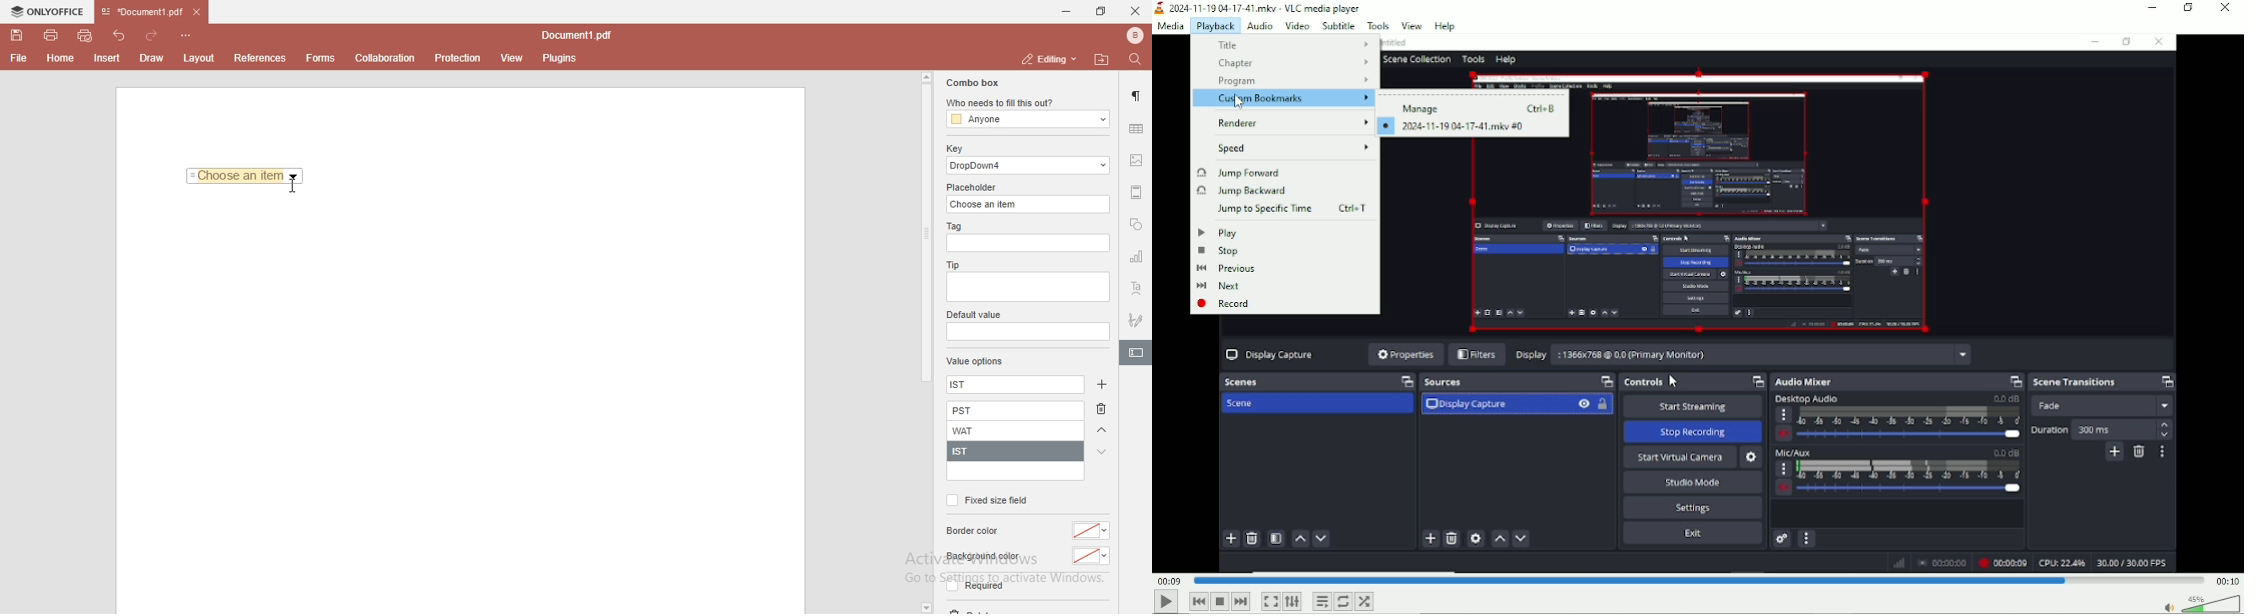  Describe the element at coordinates (967, 383) in the screenshot. I see `ist` at that location.